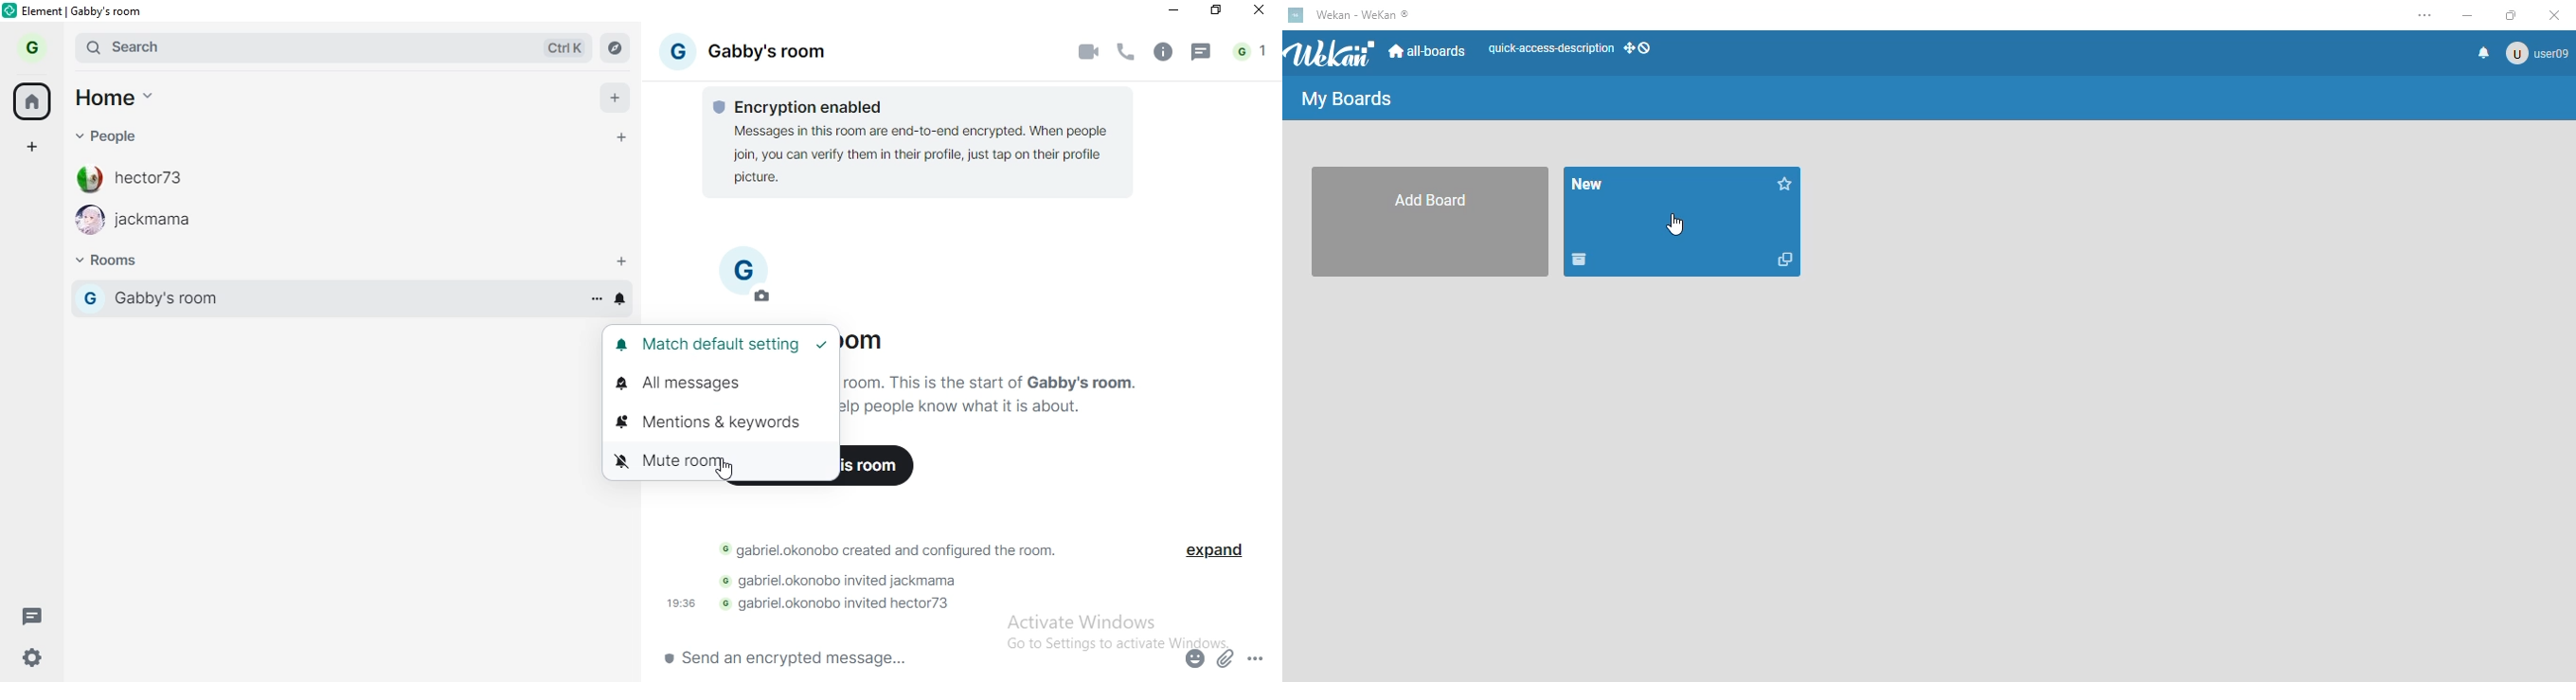 The image size is (2576, 700). Describe the element at coordinates (1196, 659) in the screenshot. I see `emoji` at that location.